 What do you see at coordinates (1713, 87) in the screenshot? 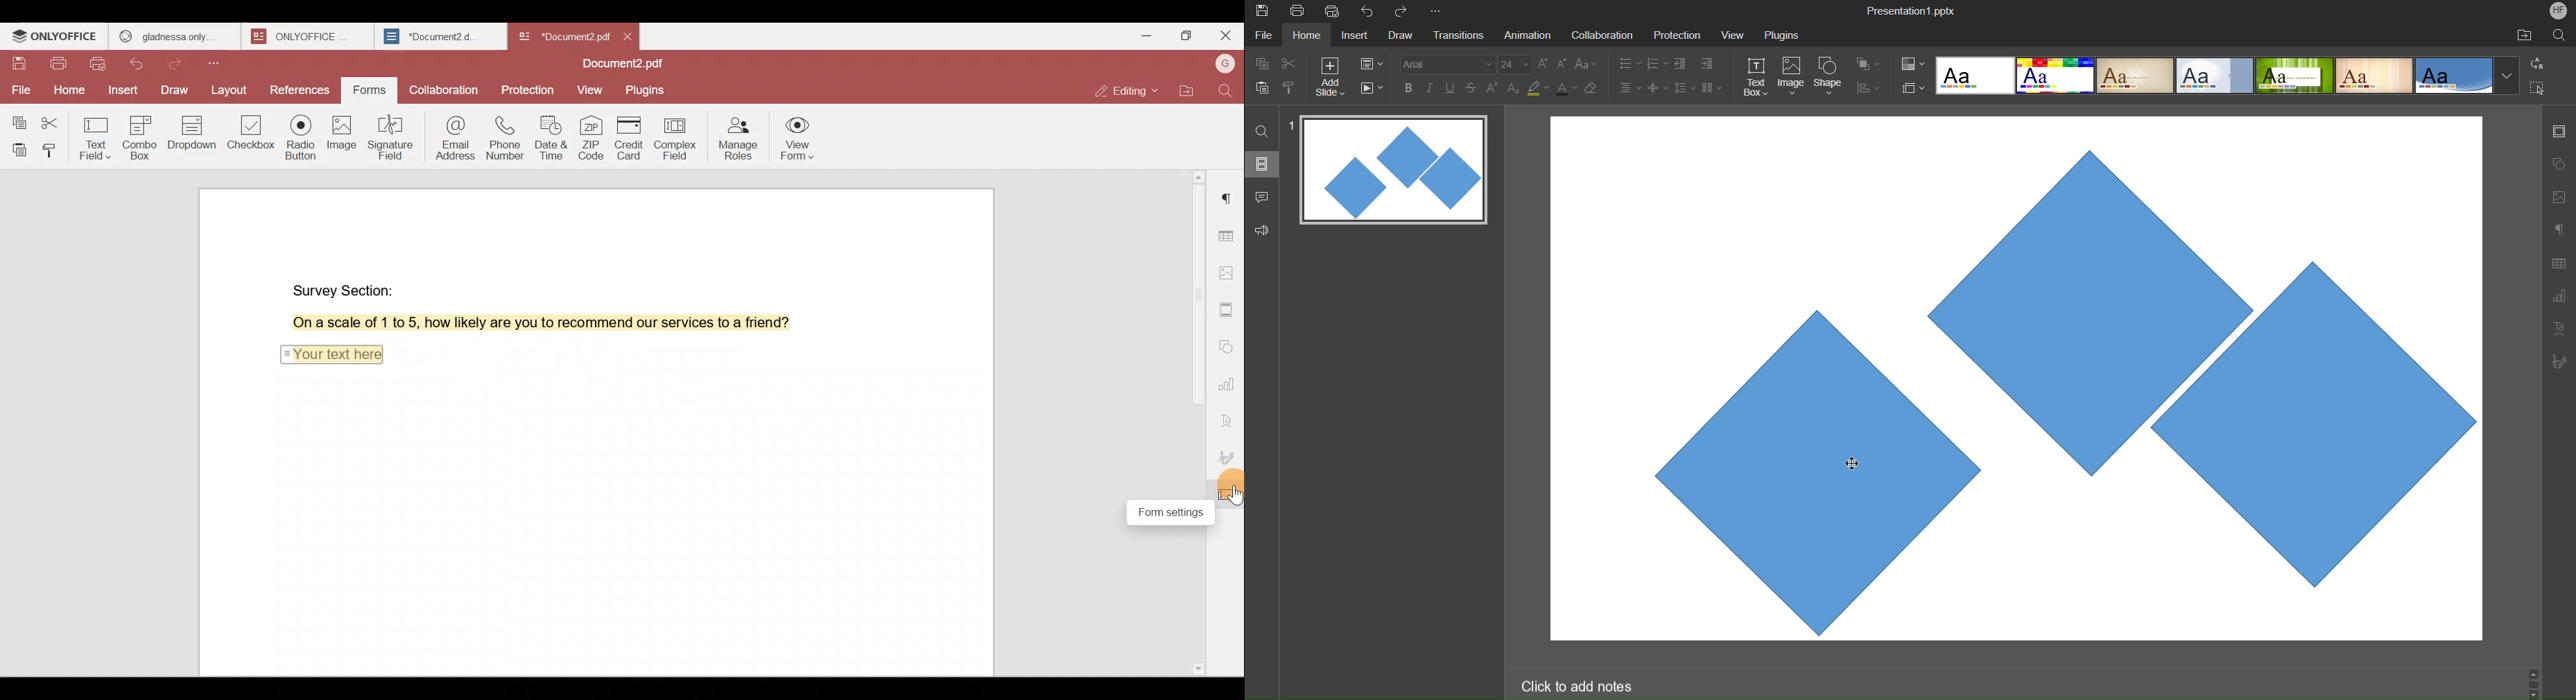
I see `Columns` at bounding box center [1713, 87].